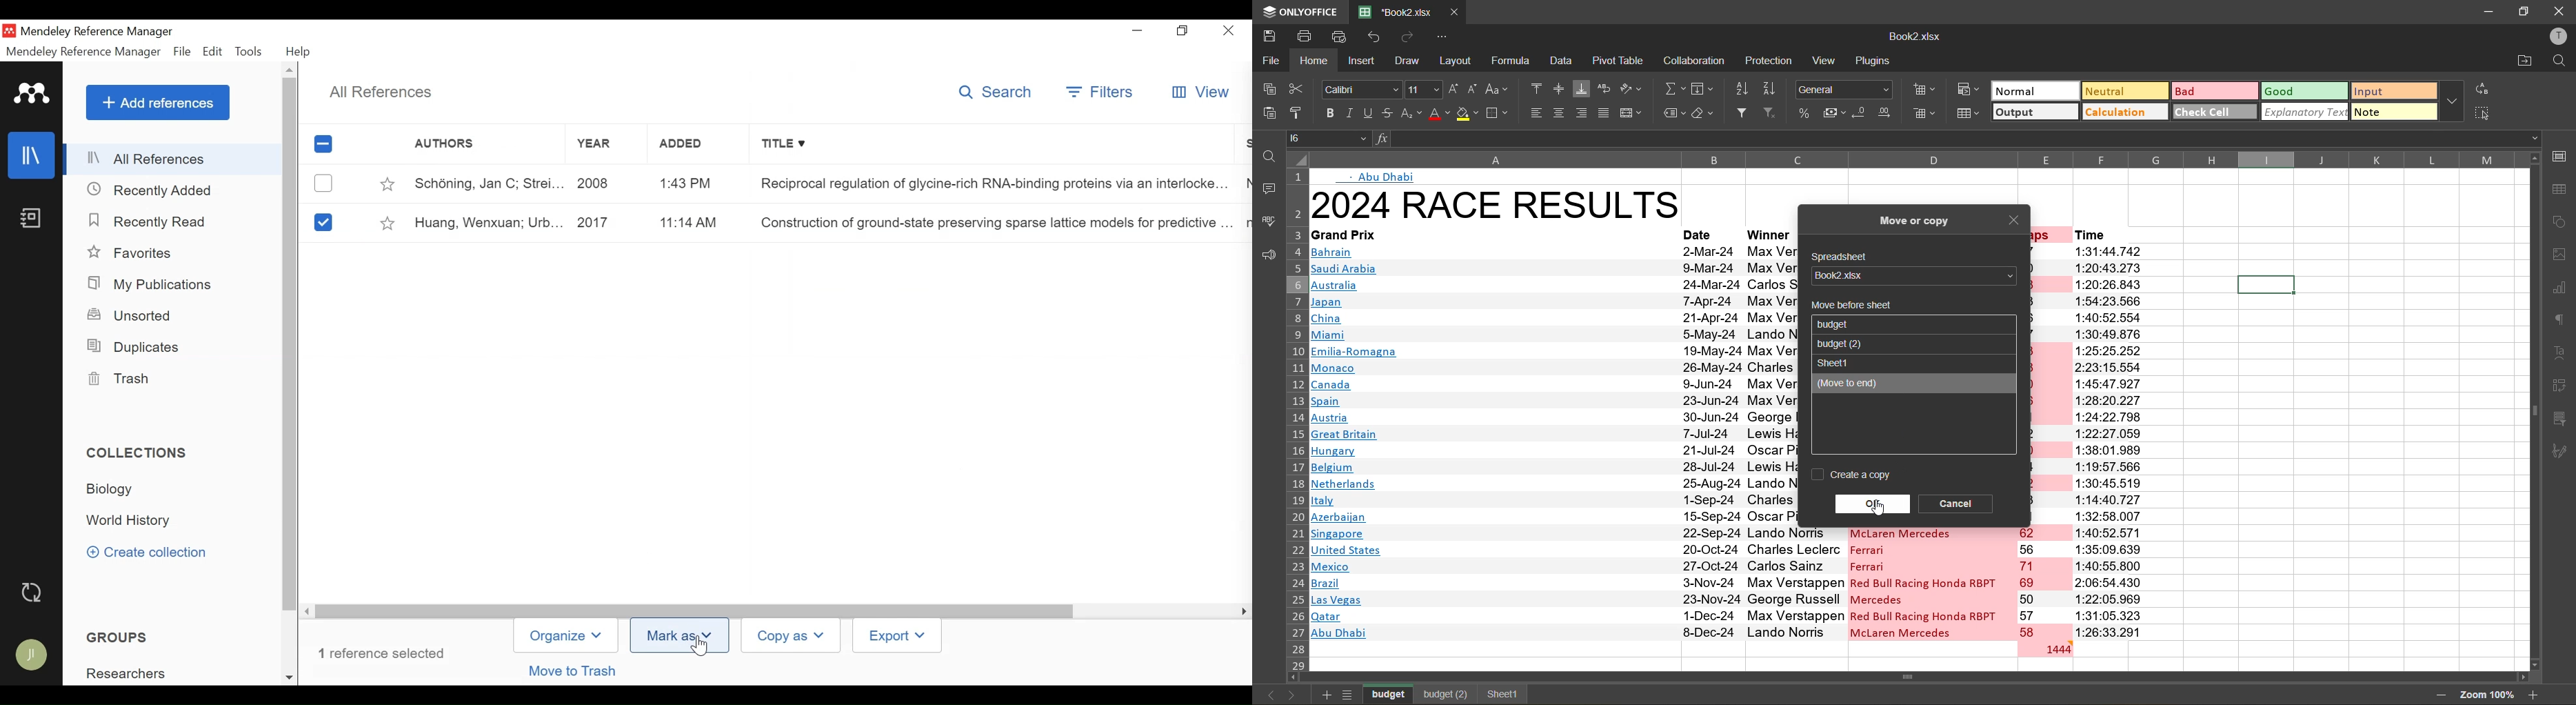 This screenshot has width=2576, height=728. Describe the element at coordinates (1701, 233) in the screenshot. I see `date` at that location.